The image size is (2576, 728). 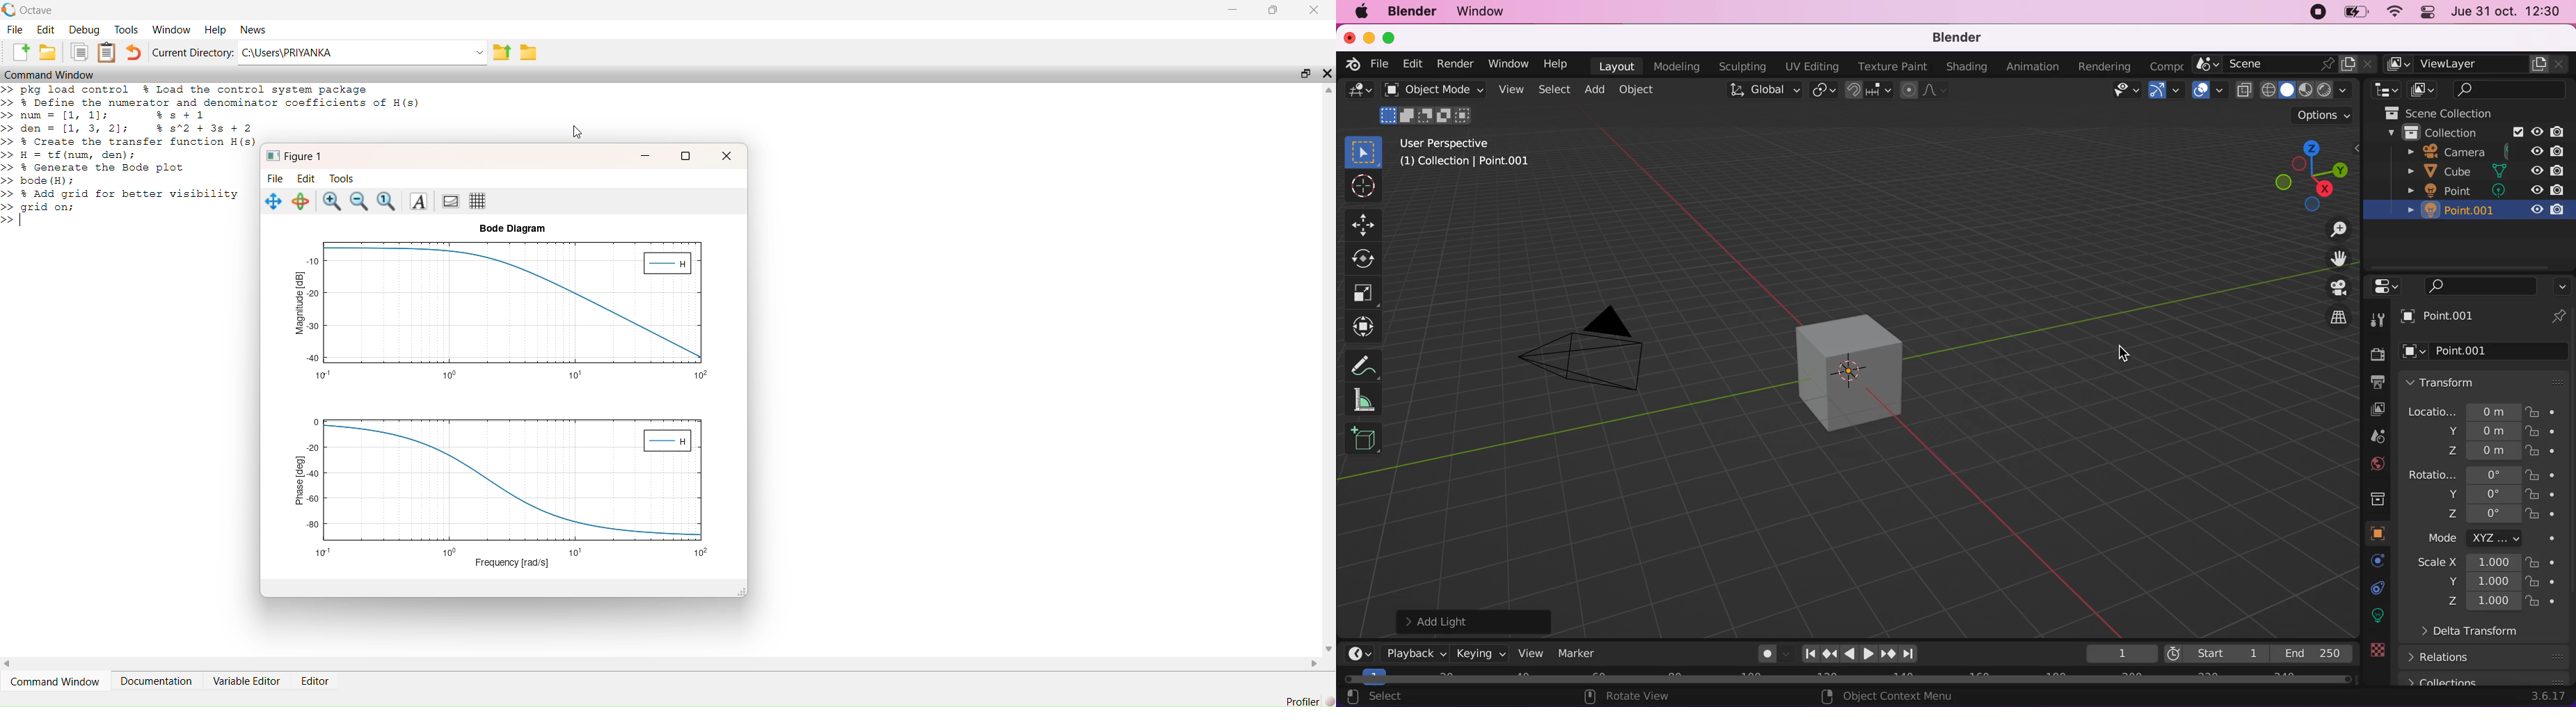 I want to click on Editor, so click(x=315, y=681).